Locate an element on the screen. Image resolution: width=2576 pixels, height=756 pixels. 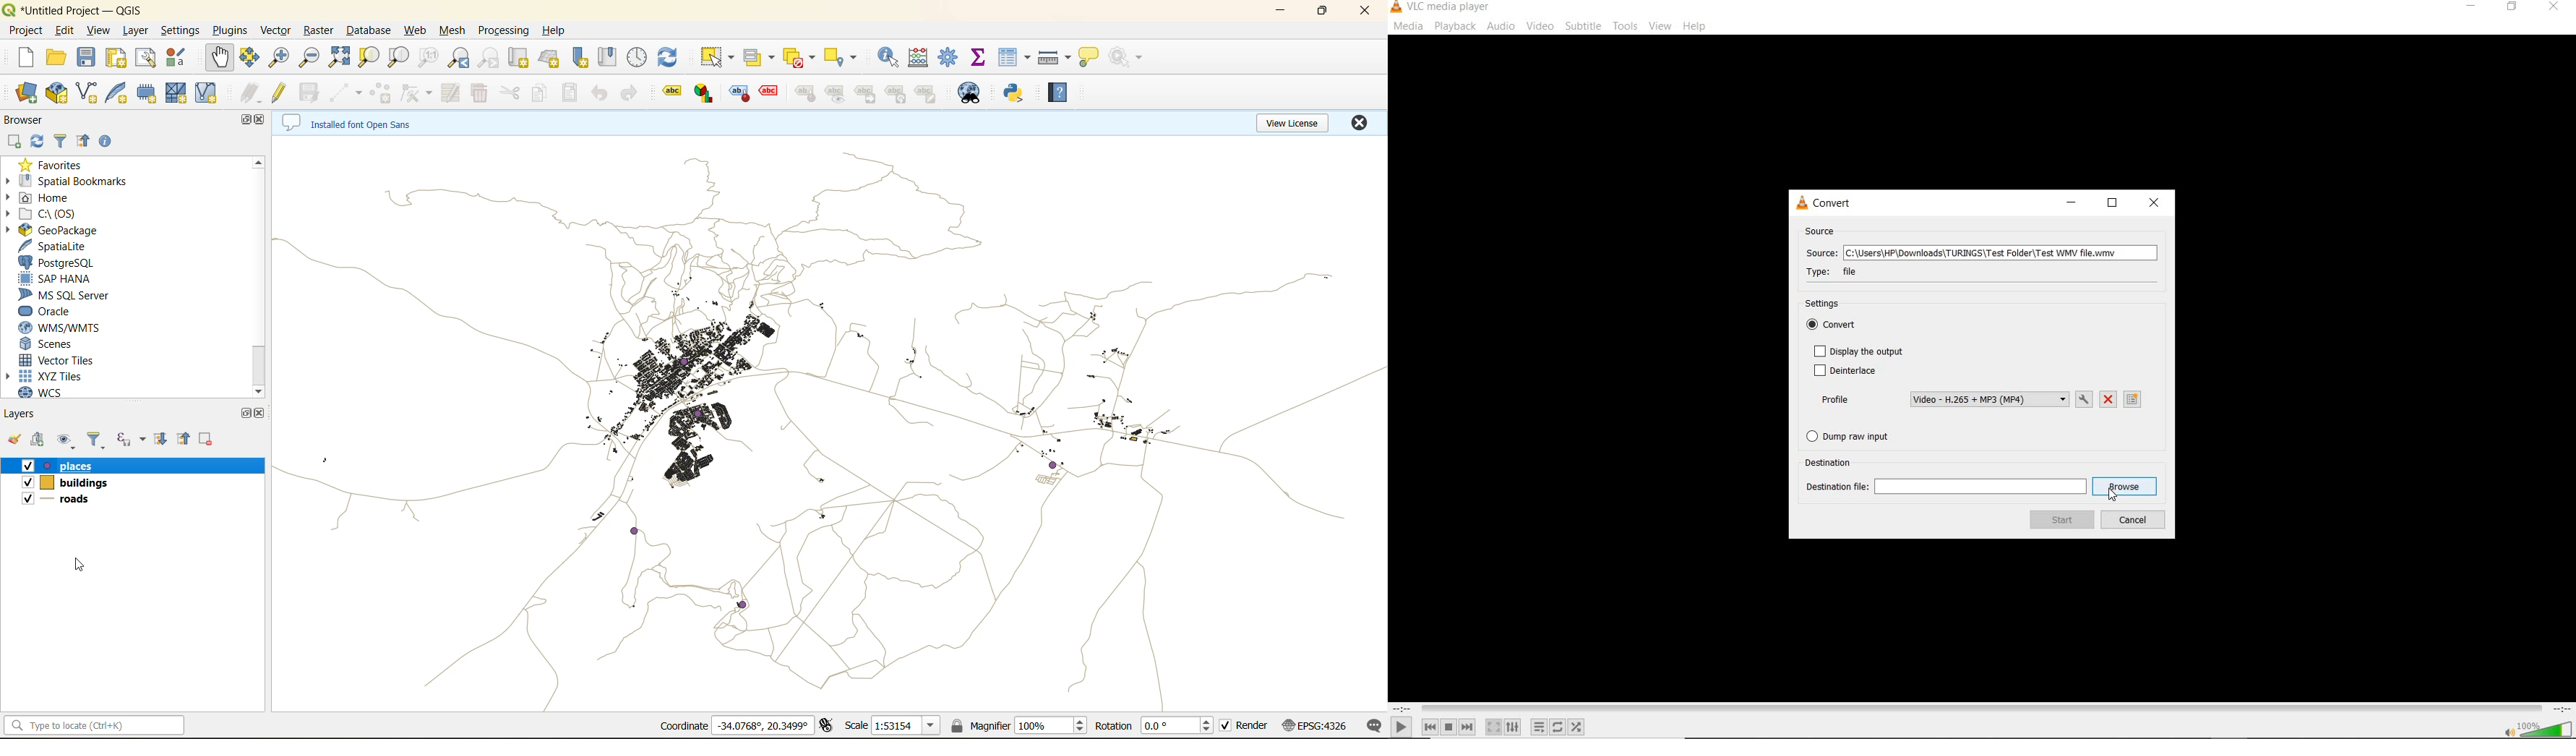
coordinates is located at coordinates (763, 725).